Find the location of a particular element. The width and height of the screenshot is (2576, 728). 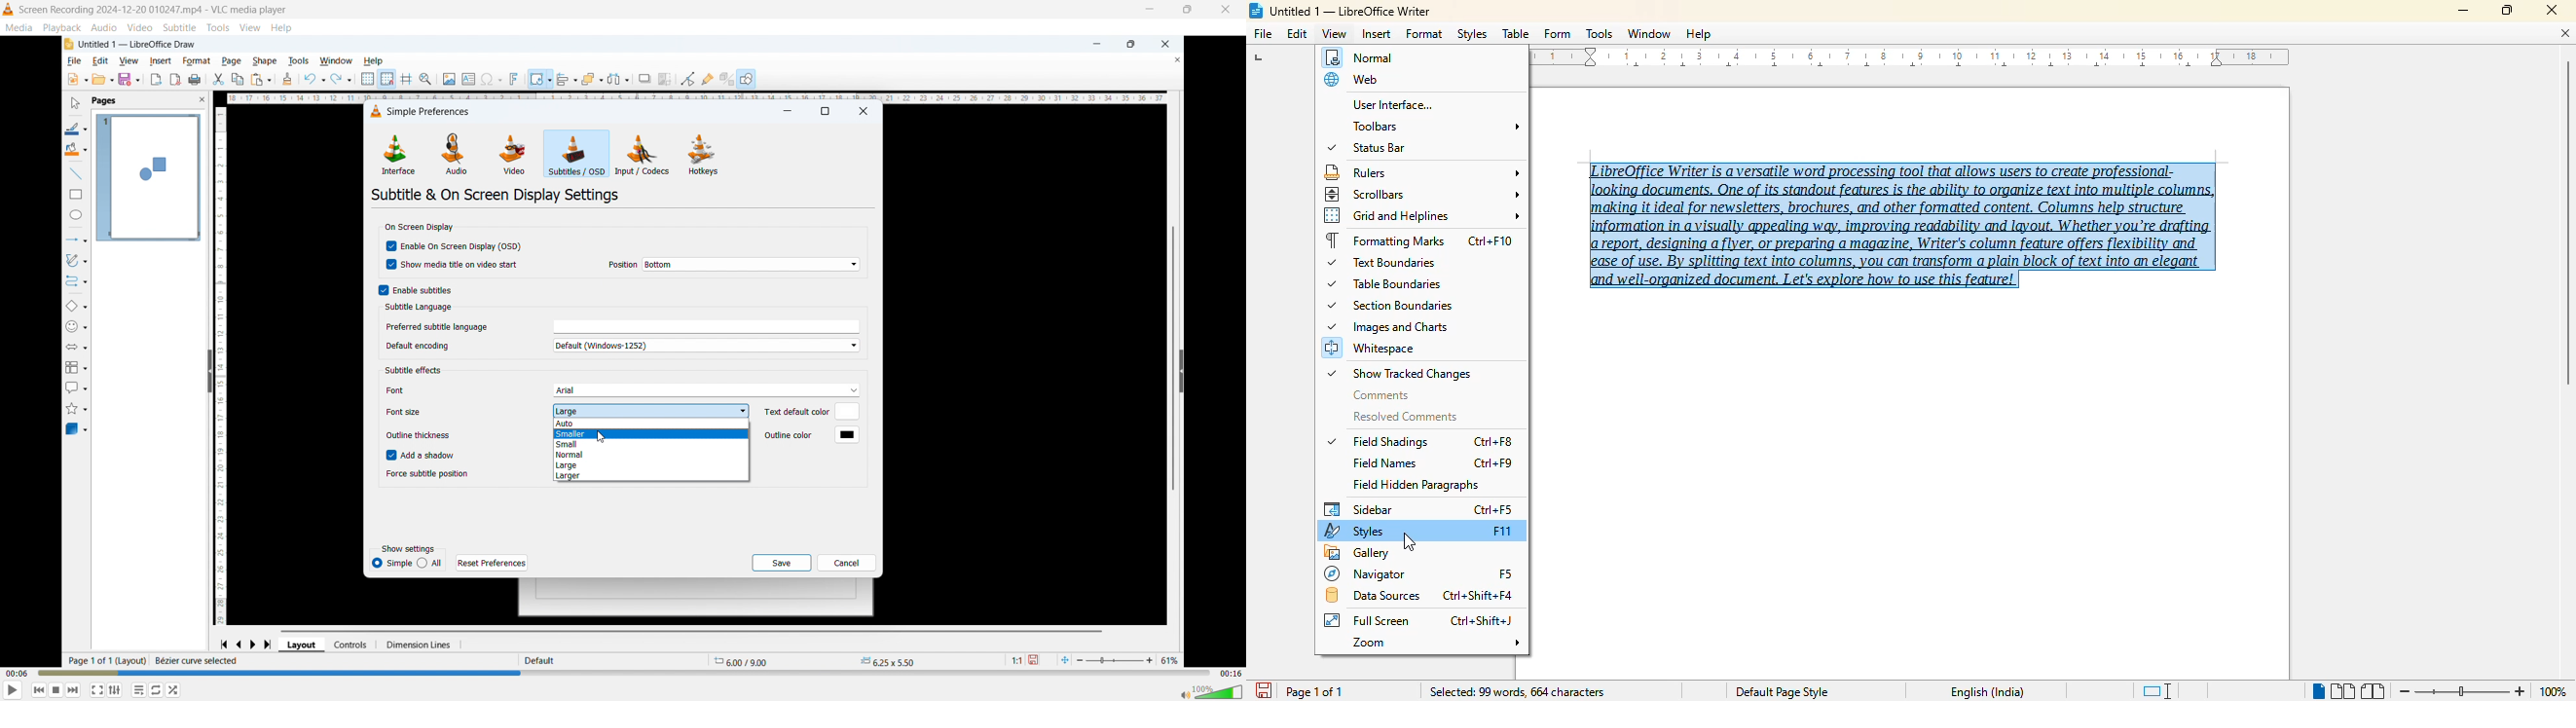

Font size is located at coordinates (403, 412).